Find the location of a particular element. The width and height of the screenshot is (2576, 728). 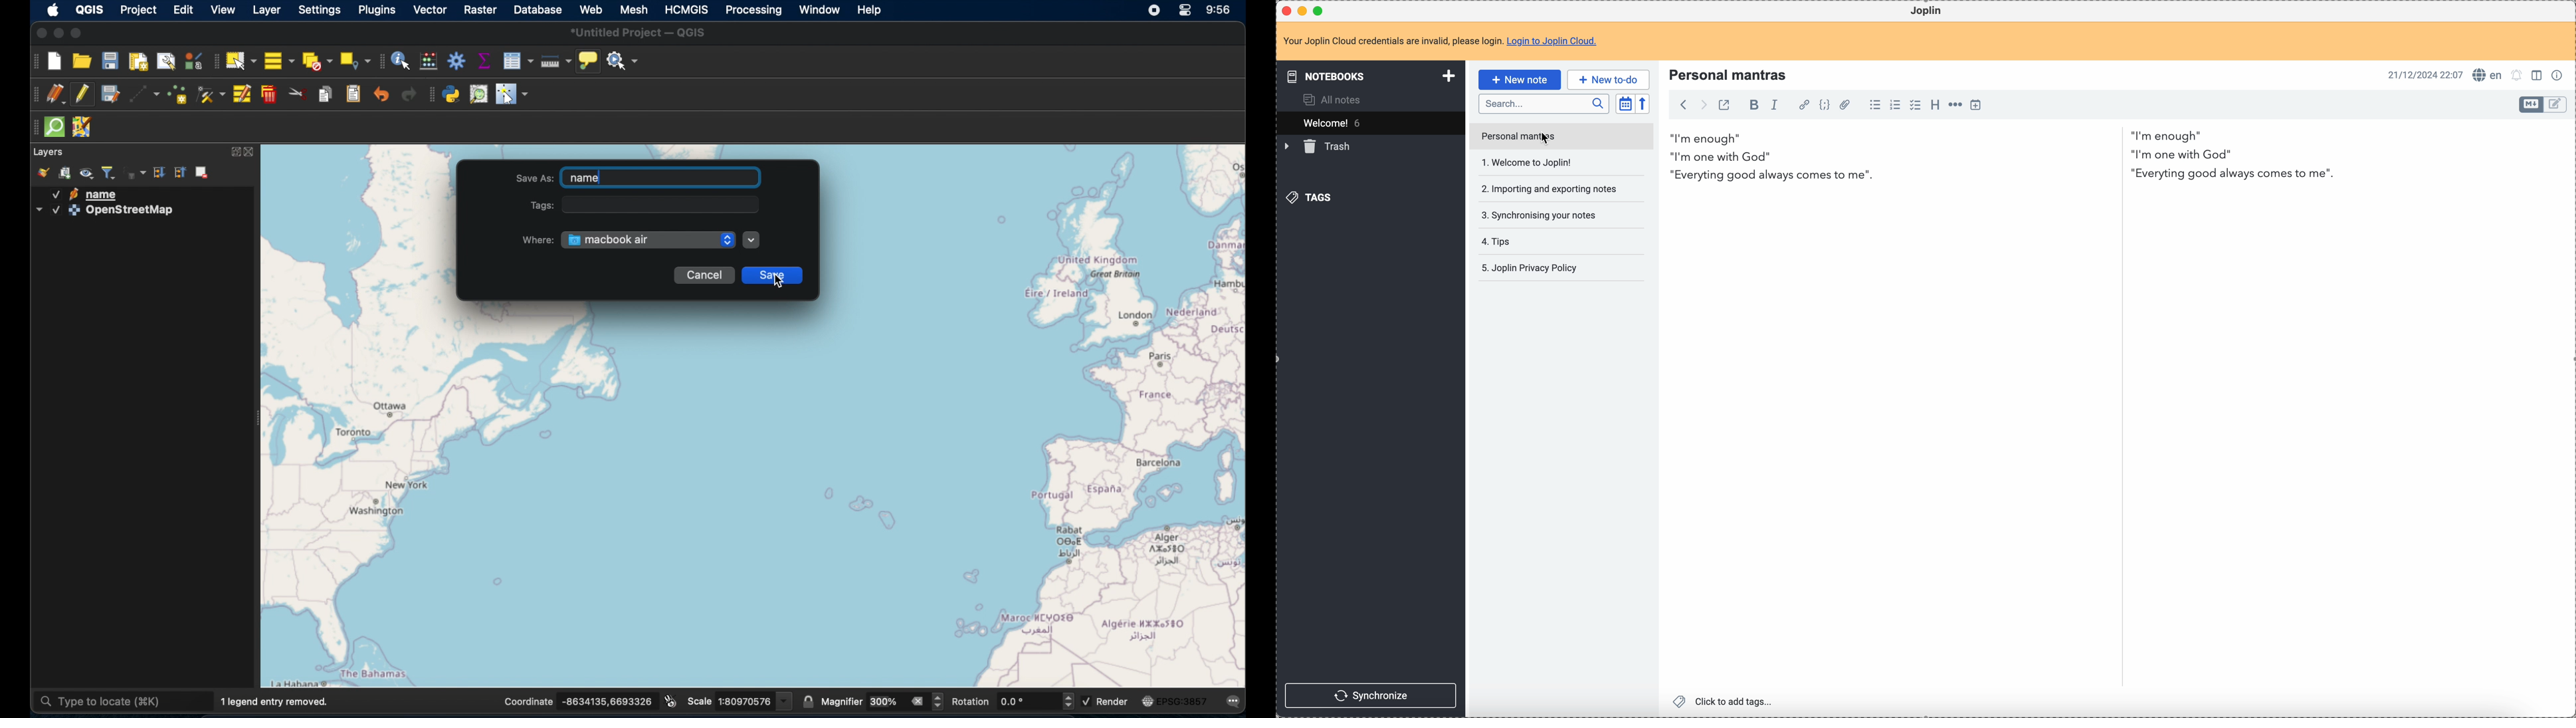

Joplin is located at coordinates (1925, 11).